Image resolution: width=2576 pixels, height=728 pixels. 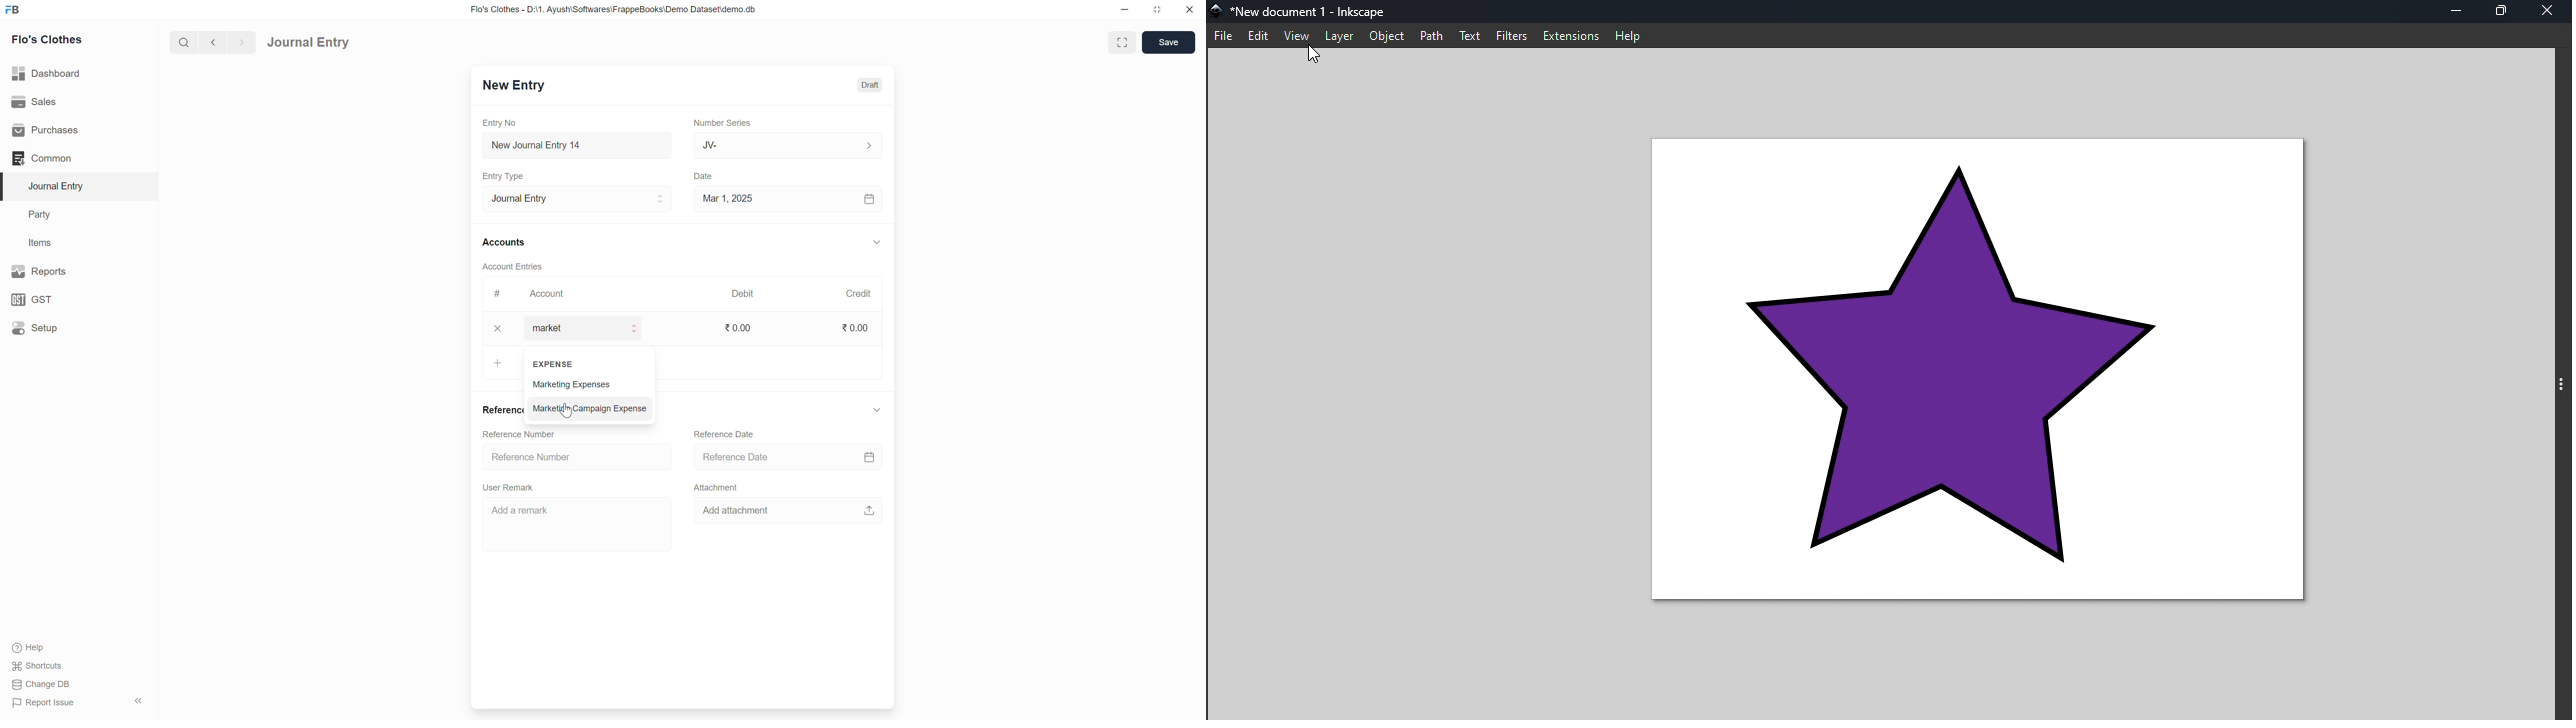 What do you see at coordinates (706, 176) in the screenshot?
I see `Date` at bounding box center [706, 176].